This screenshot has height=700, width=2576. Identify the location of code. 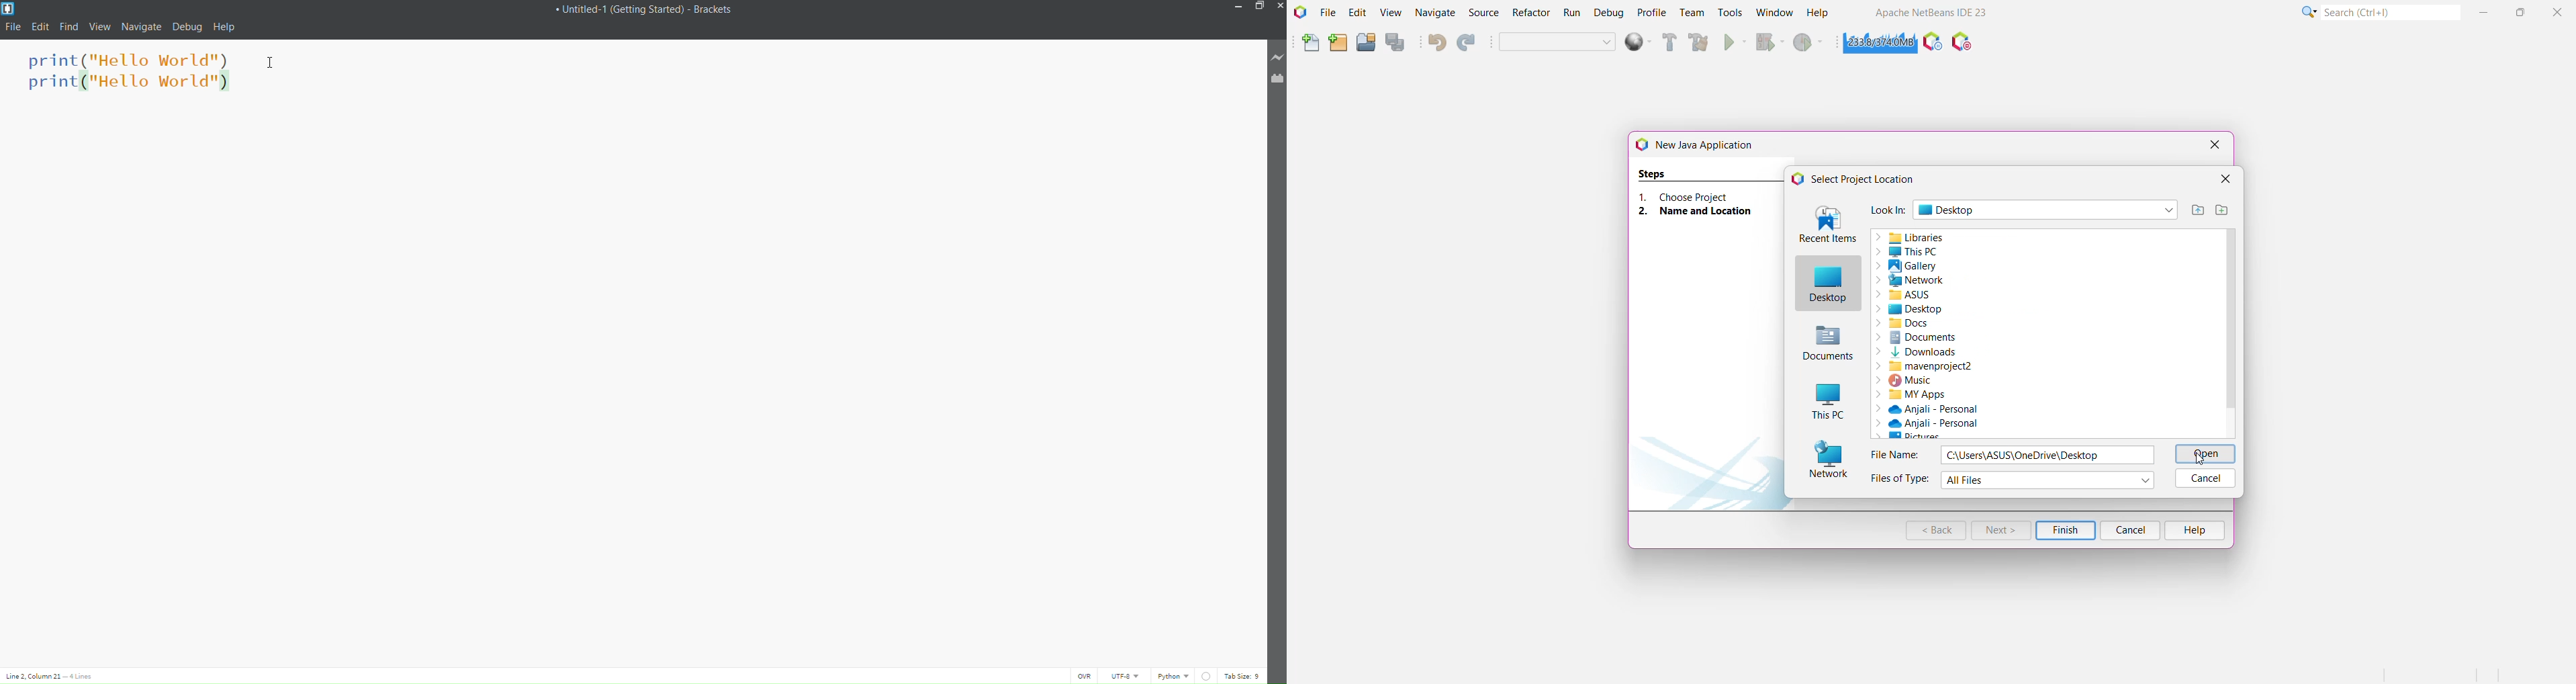
(129, 53).